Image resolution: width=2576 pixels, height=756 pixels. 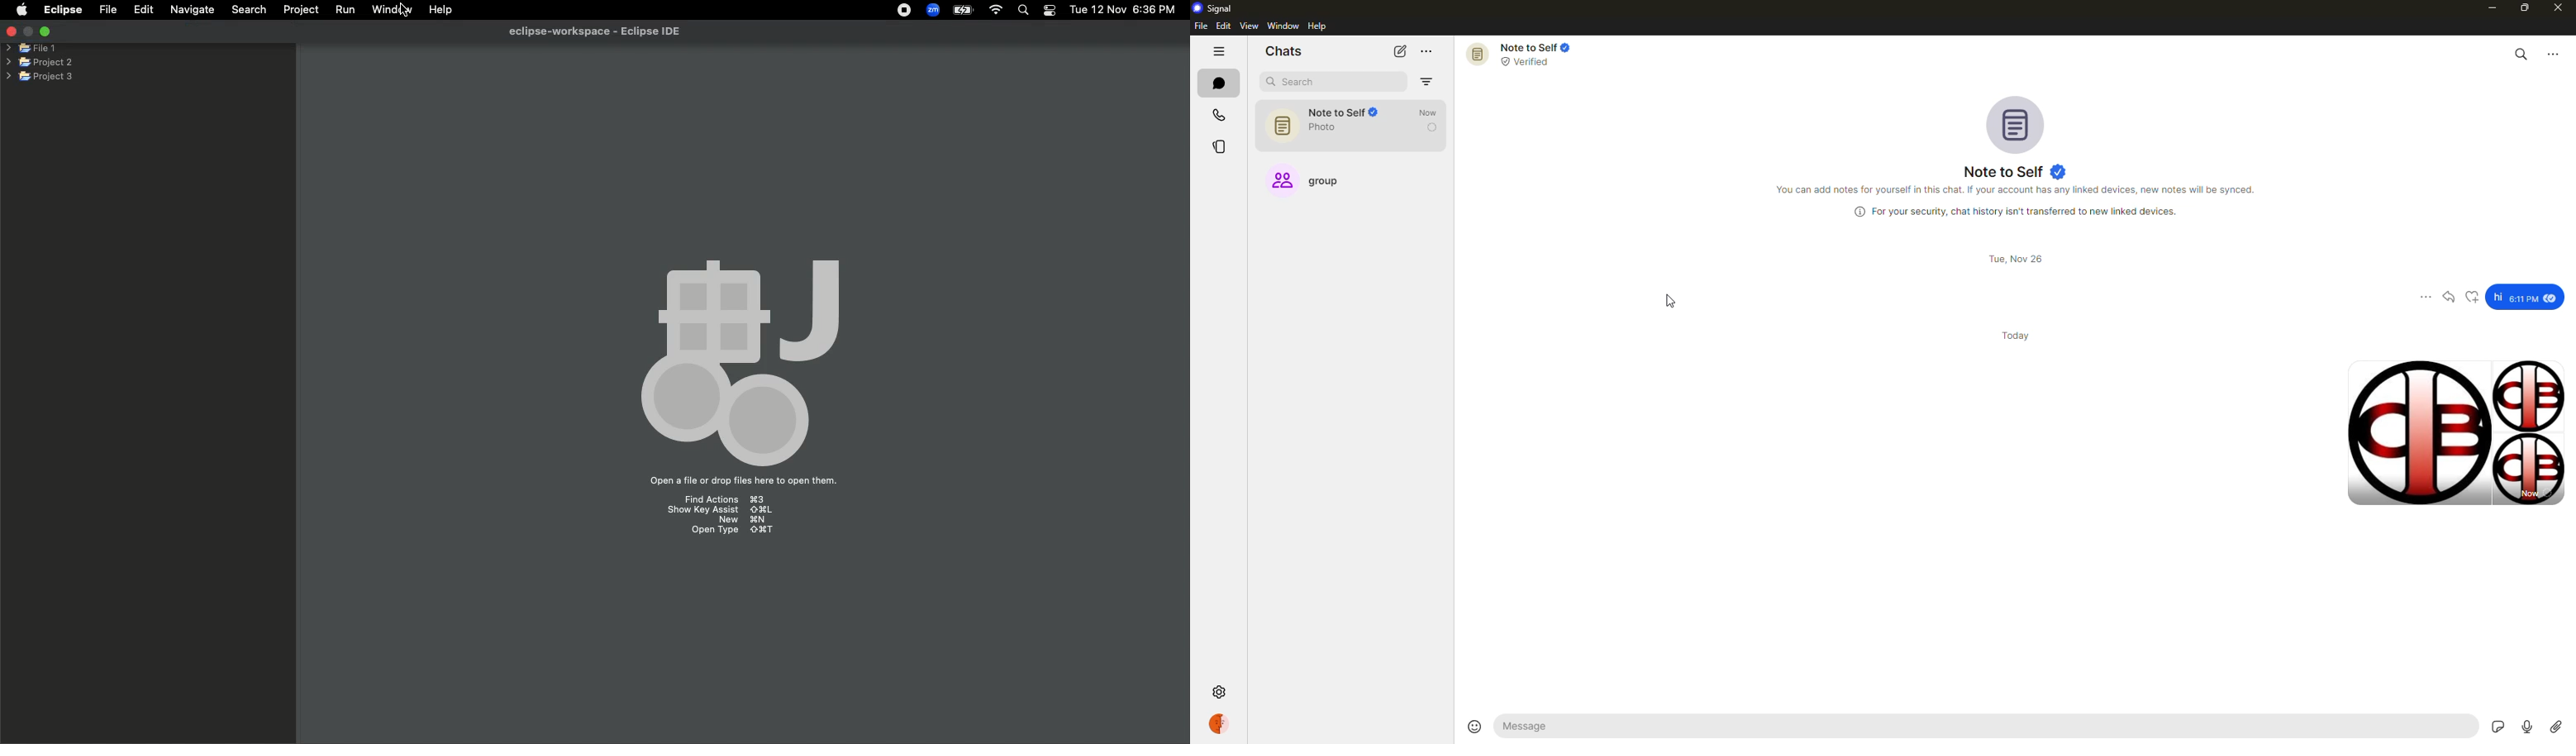 I want to click on note to self, so click(x=1524, y=53).